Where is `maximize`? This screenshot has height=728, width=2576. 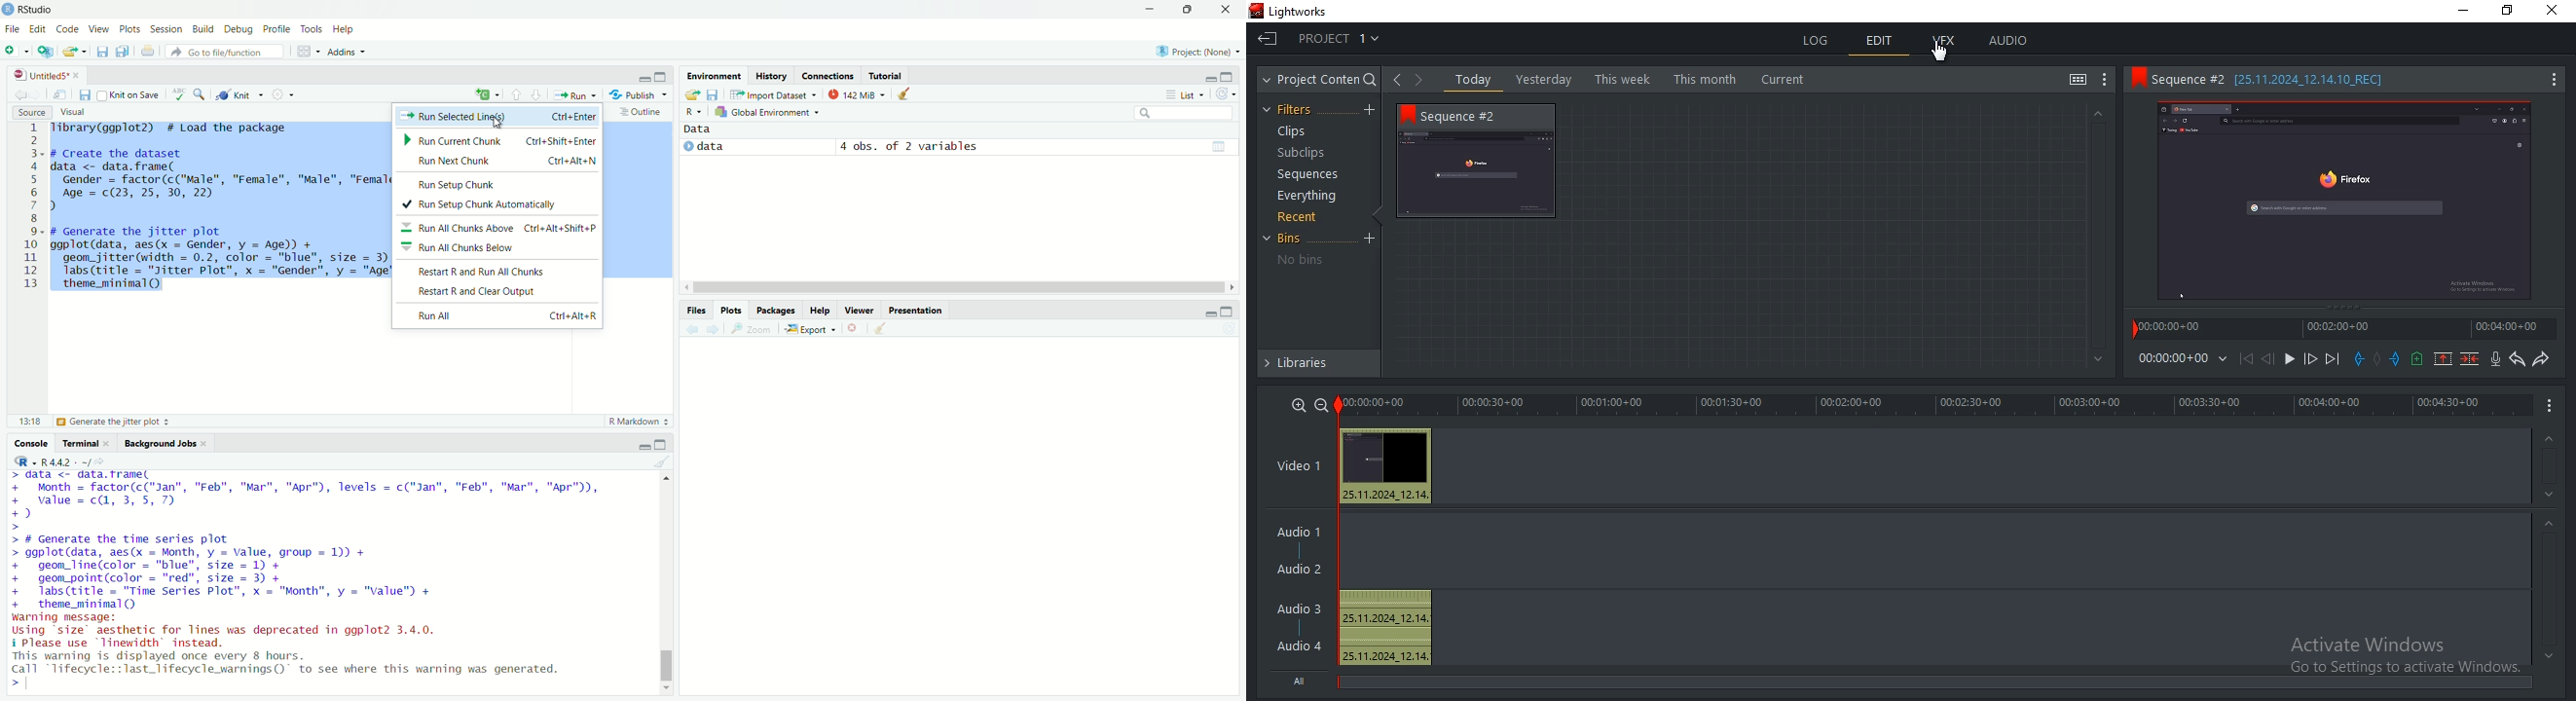 maximize is located at coordinates (1232, 310).